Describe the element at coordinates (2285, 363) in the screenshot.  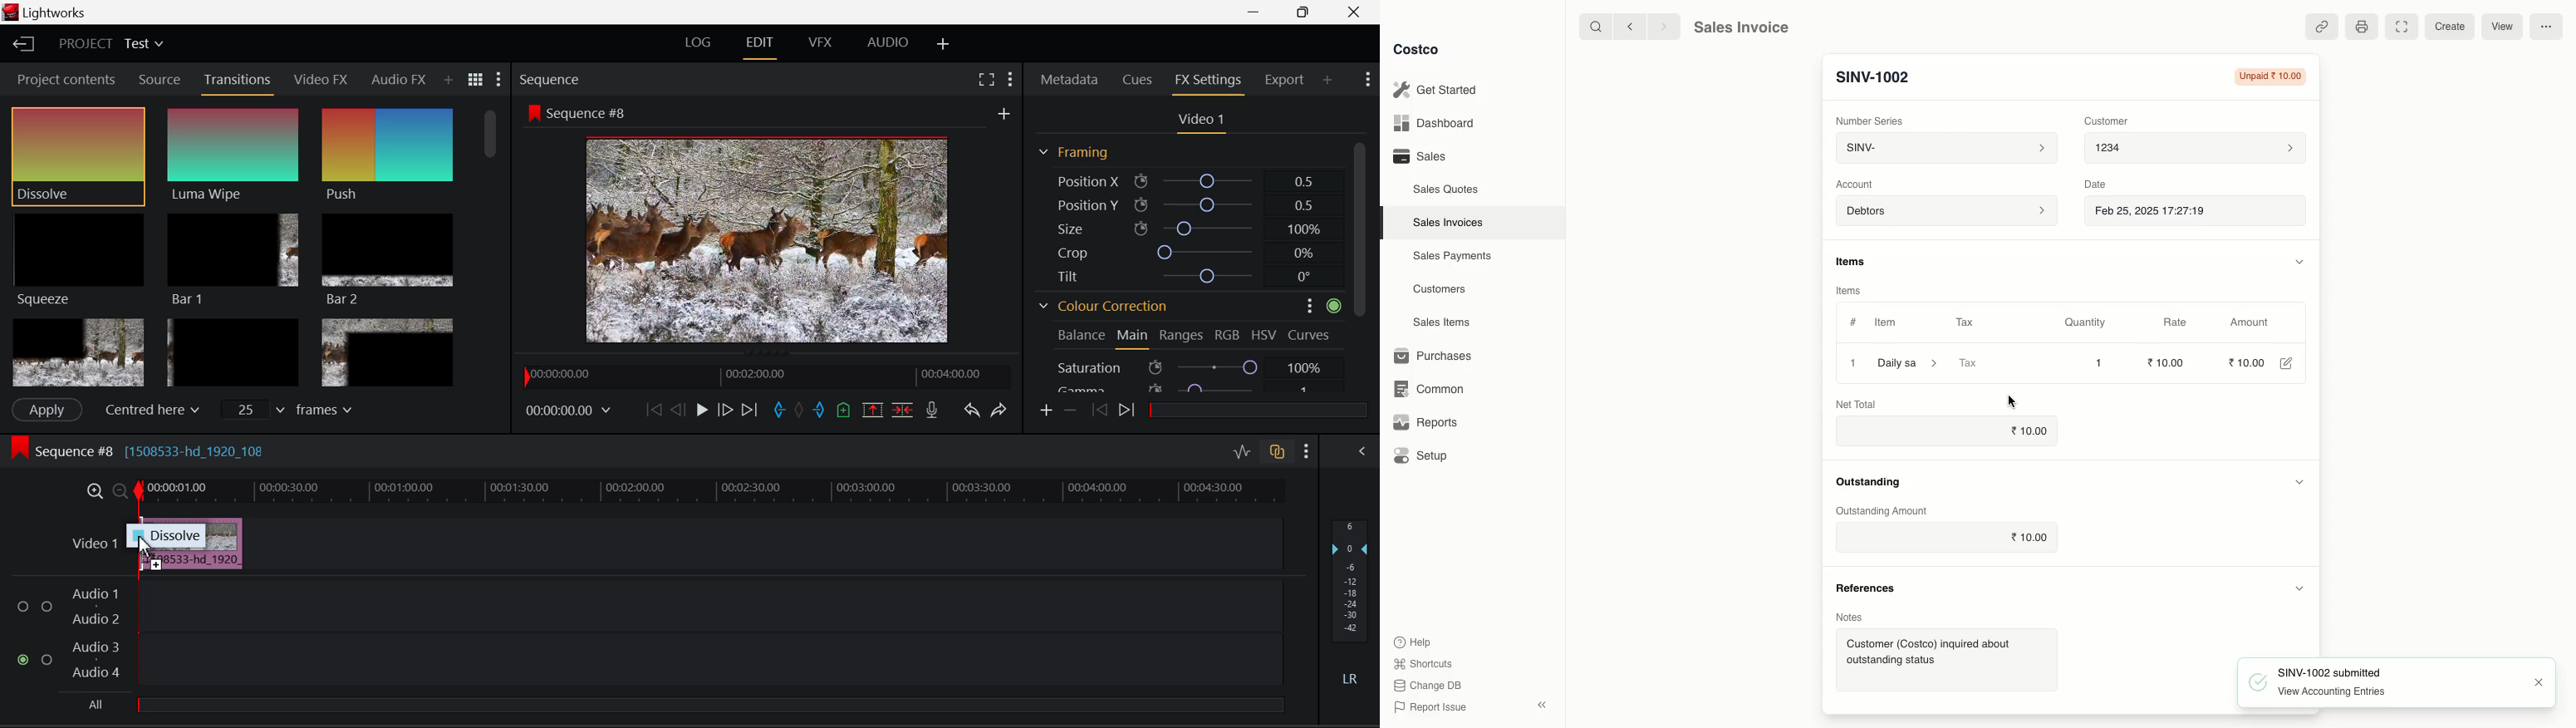
I see `Edit` at that location.